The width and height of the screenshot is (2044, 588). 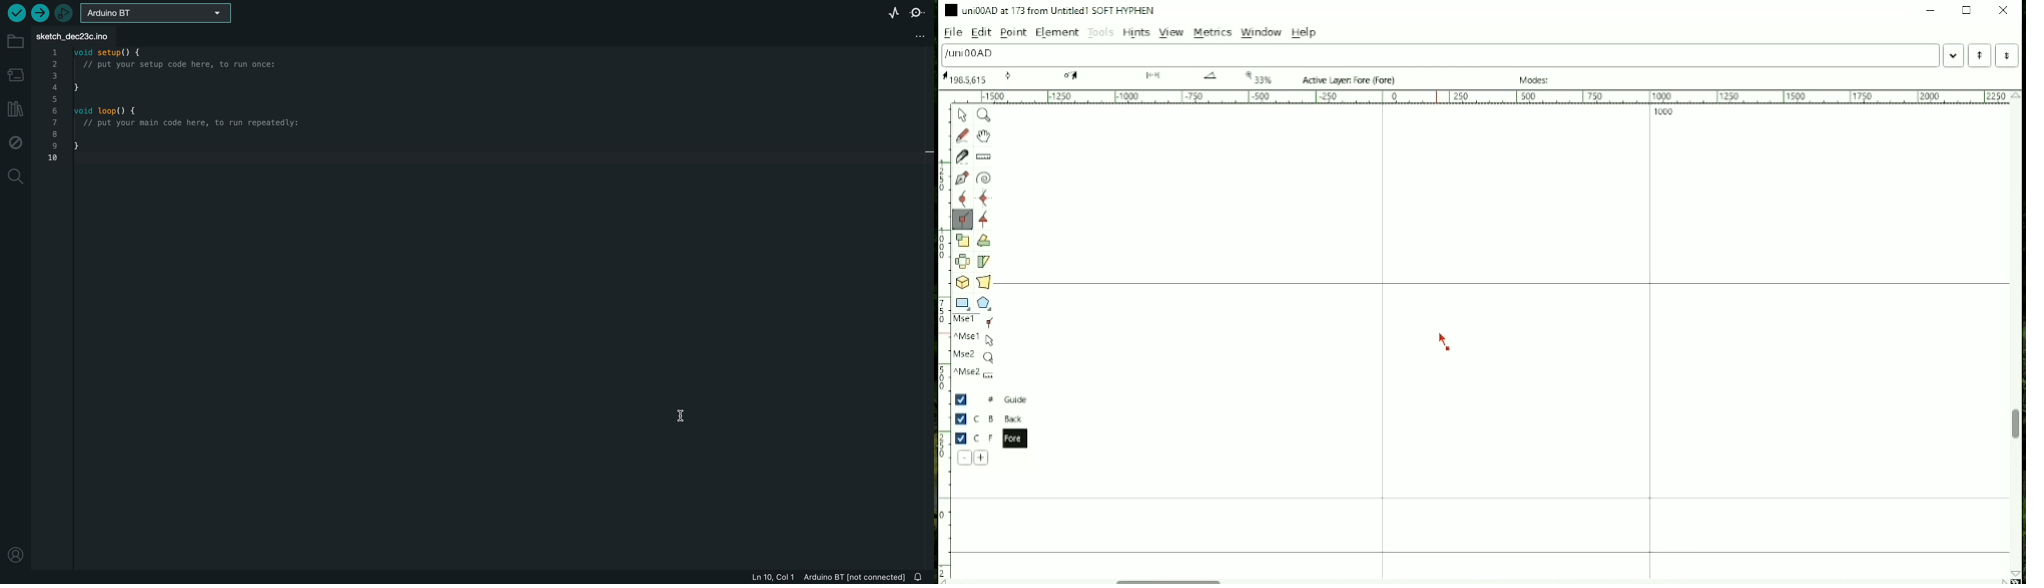 What do you see at coordinates (1174, 578) in the screenshot?
I see `Horizontal scrollbar` at bounding box center [1174, 578].